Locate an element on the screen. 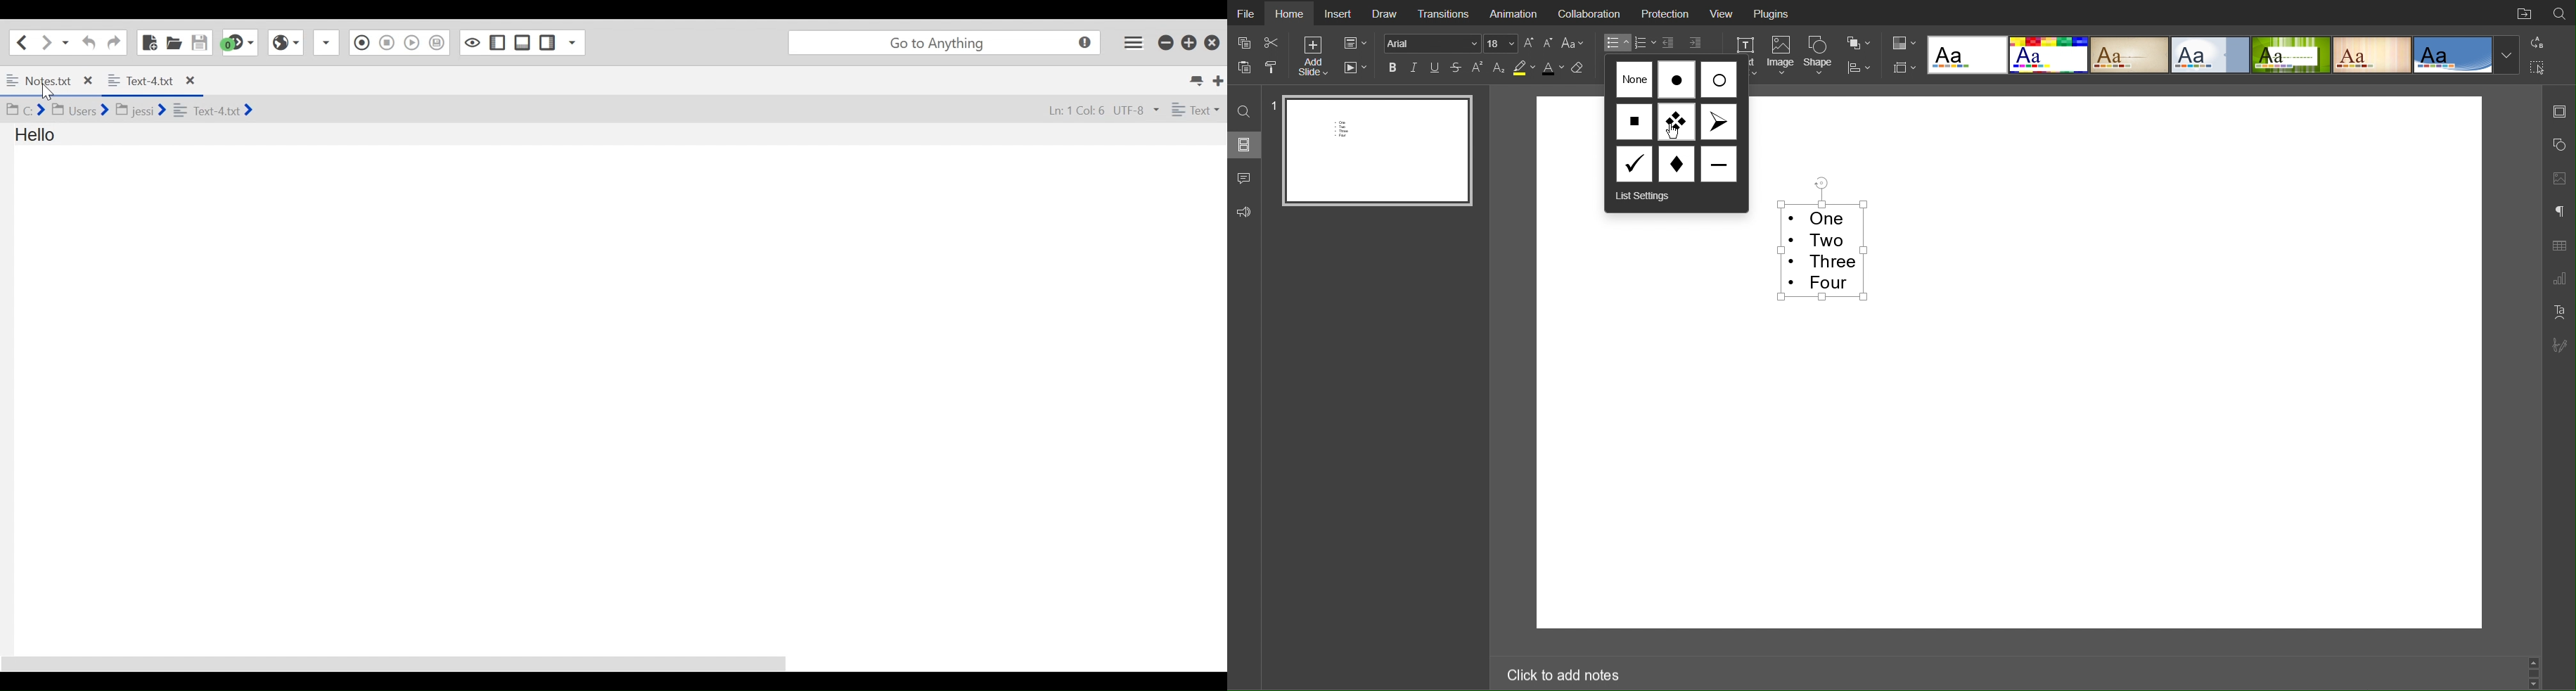 The image size is (2576, 700). Decrease Indent is located at coordinates (1669, 44).